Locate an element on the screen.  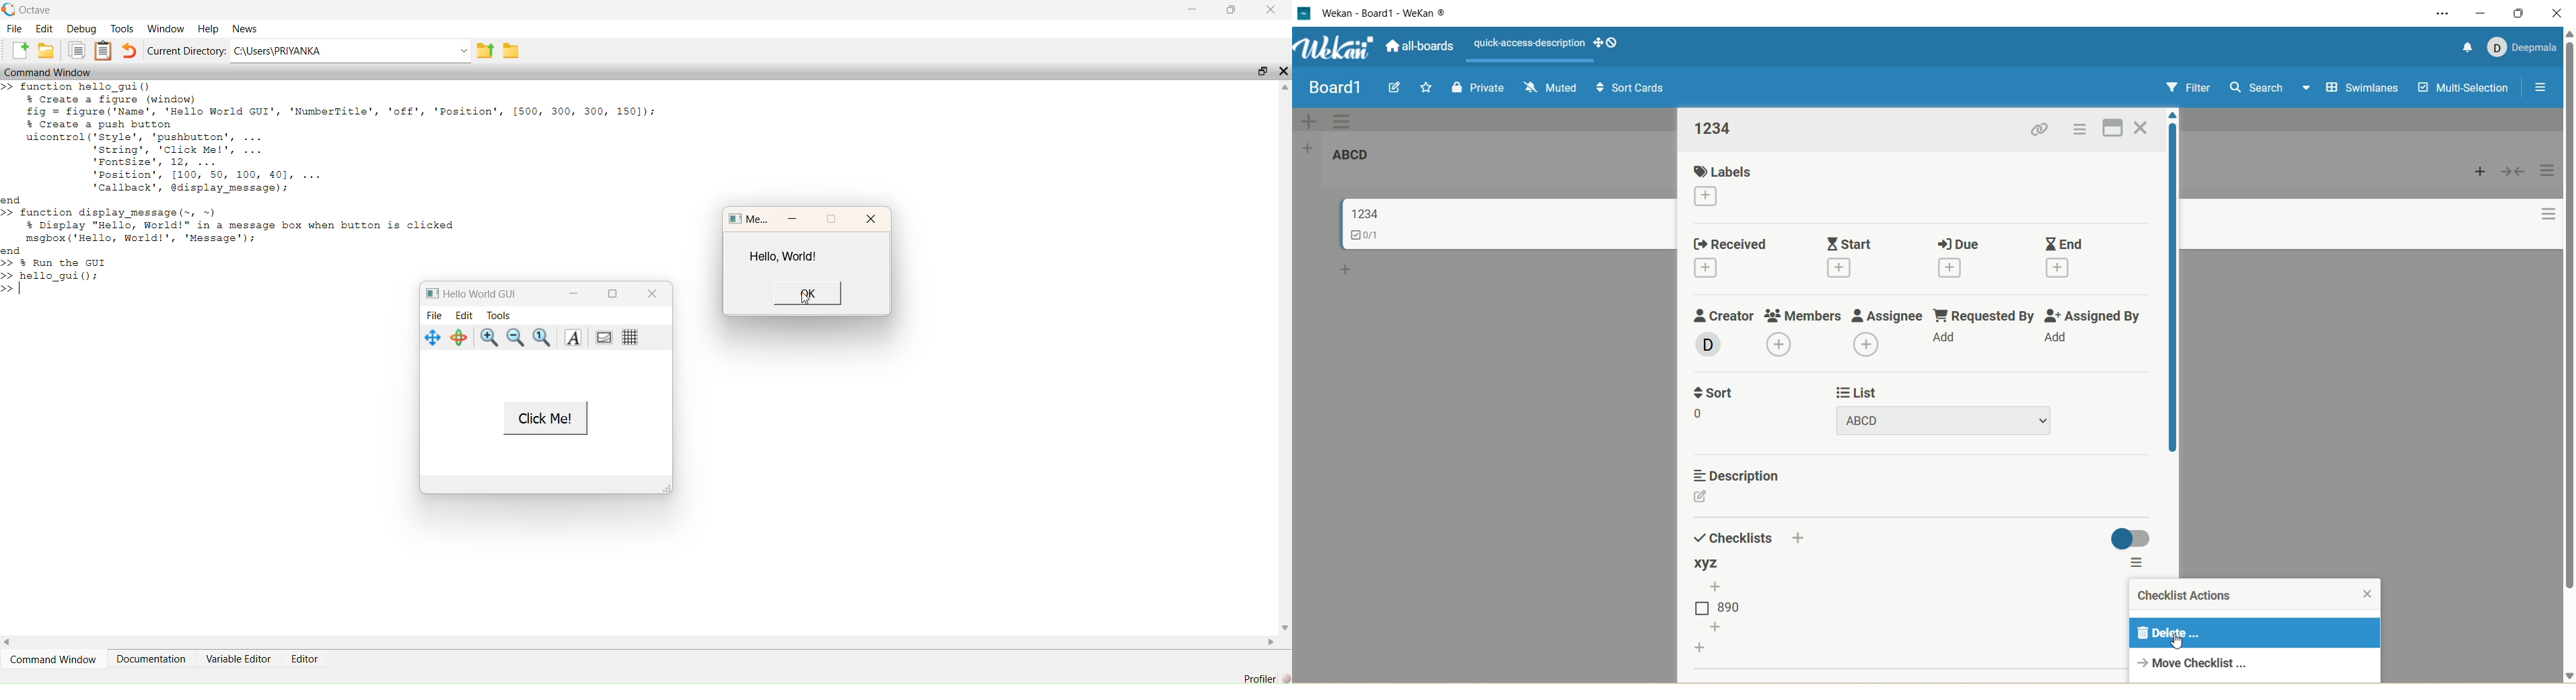
cursor is located at coordinates (2178, 642).